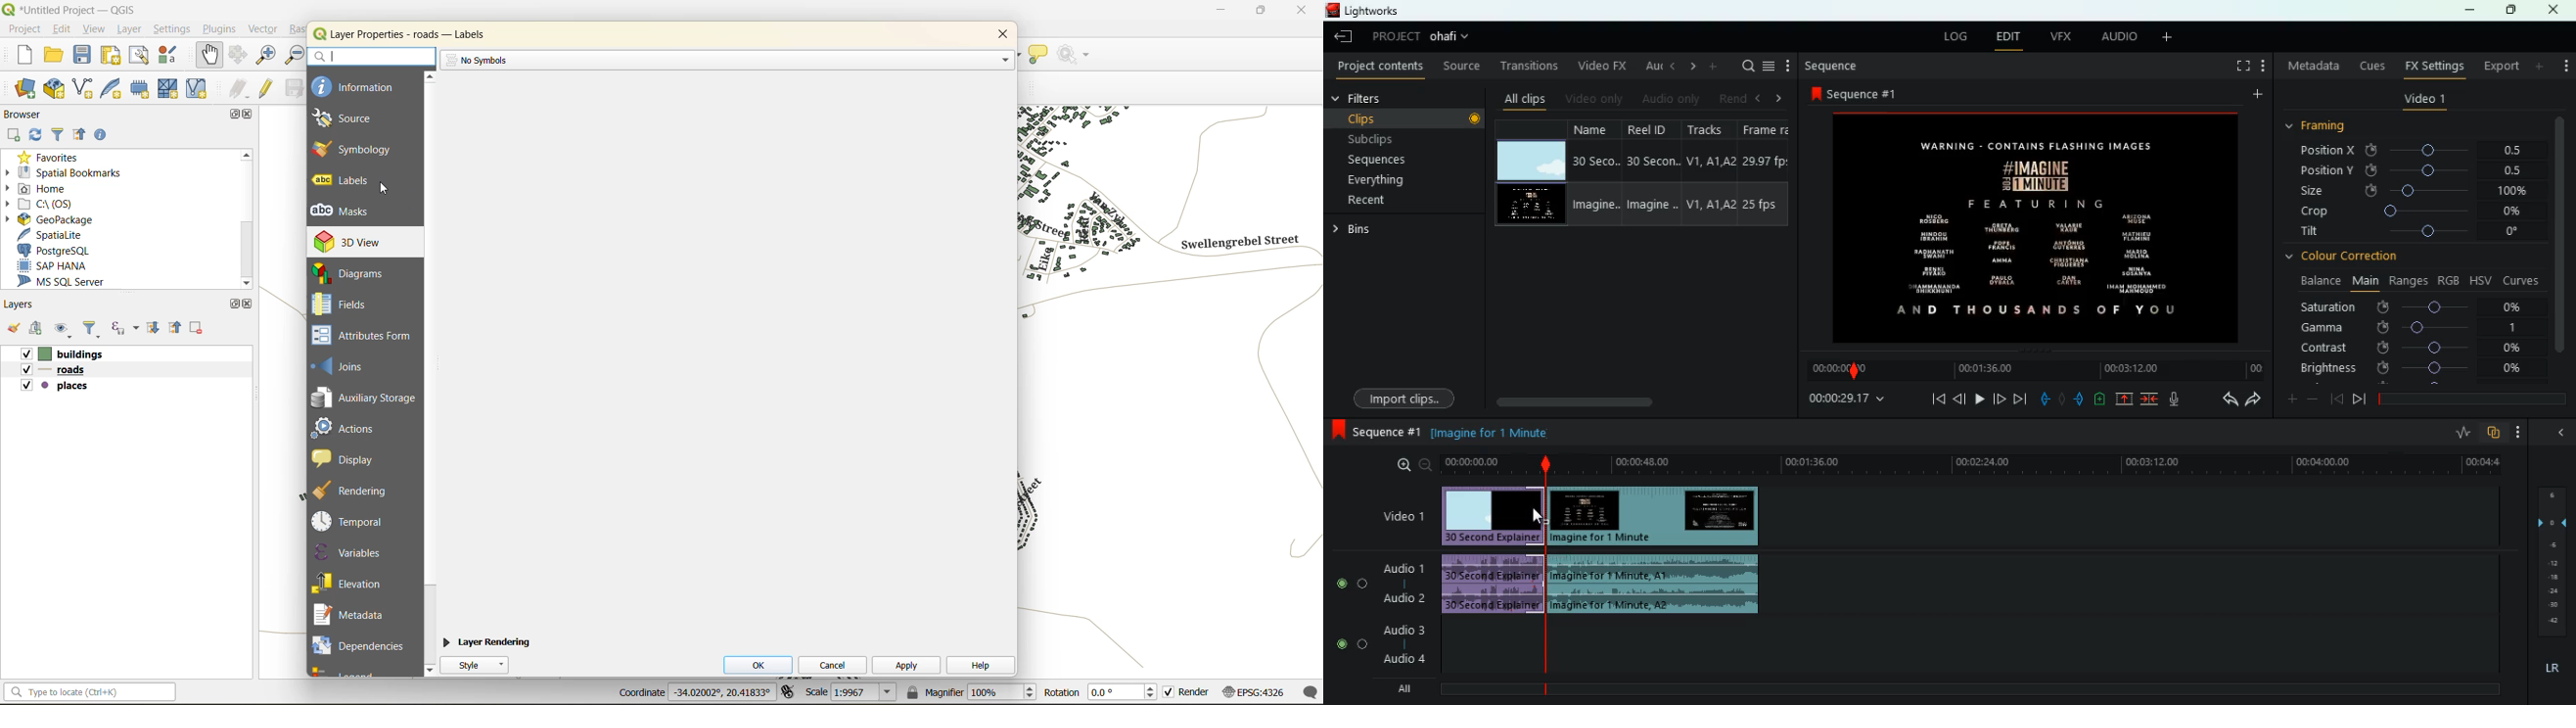 This screenshot has height=728, width=2576. Describe the element at coordinates (1599, 67) in the screenshot. I see `video fx` at that location.